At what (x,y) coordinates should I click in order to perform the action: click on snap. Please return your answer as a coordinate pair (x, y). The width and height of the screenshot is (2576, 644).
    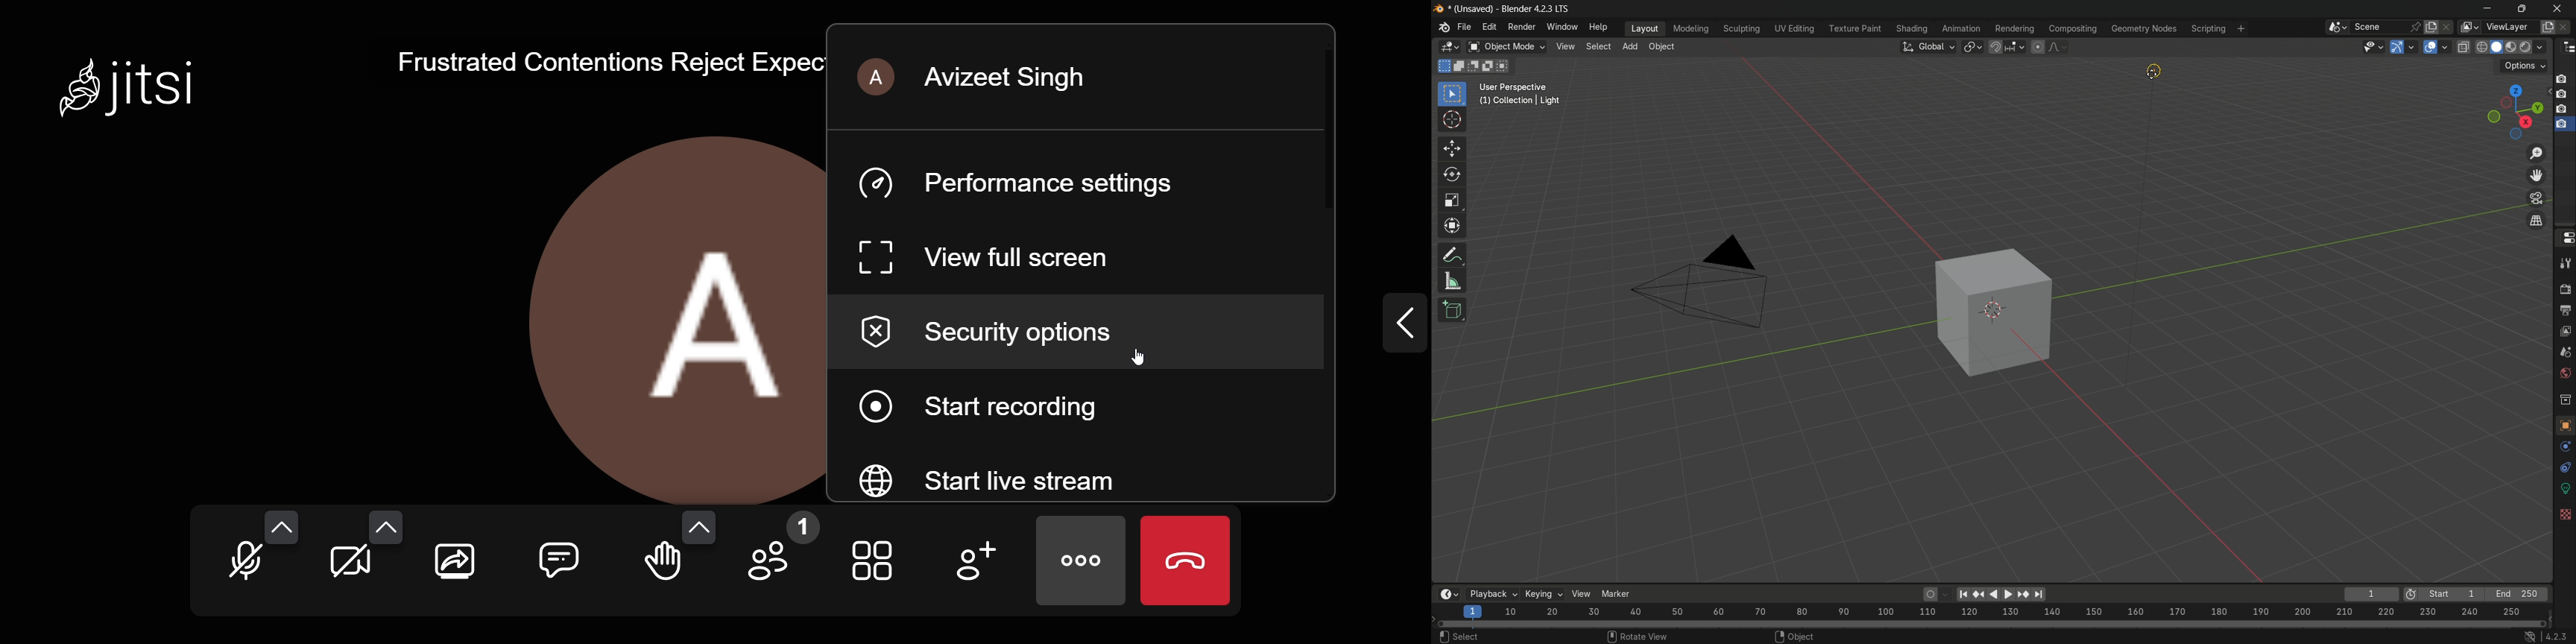
    Looking at the image, I should click on (2006, 47).